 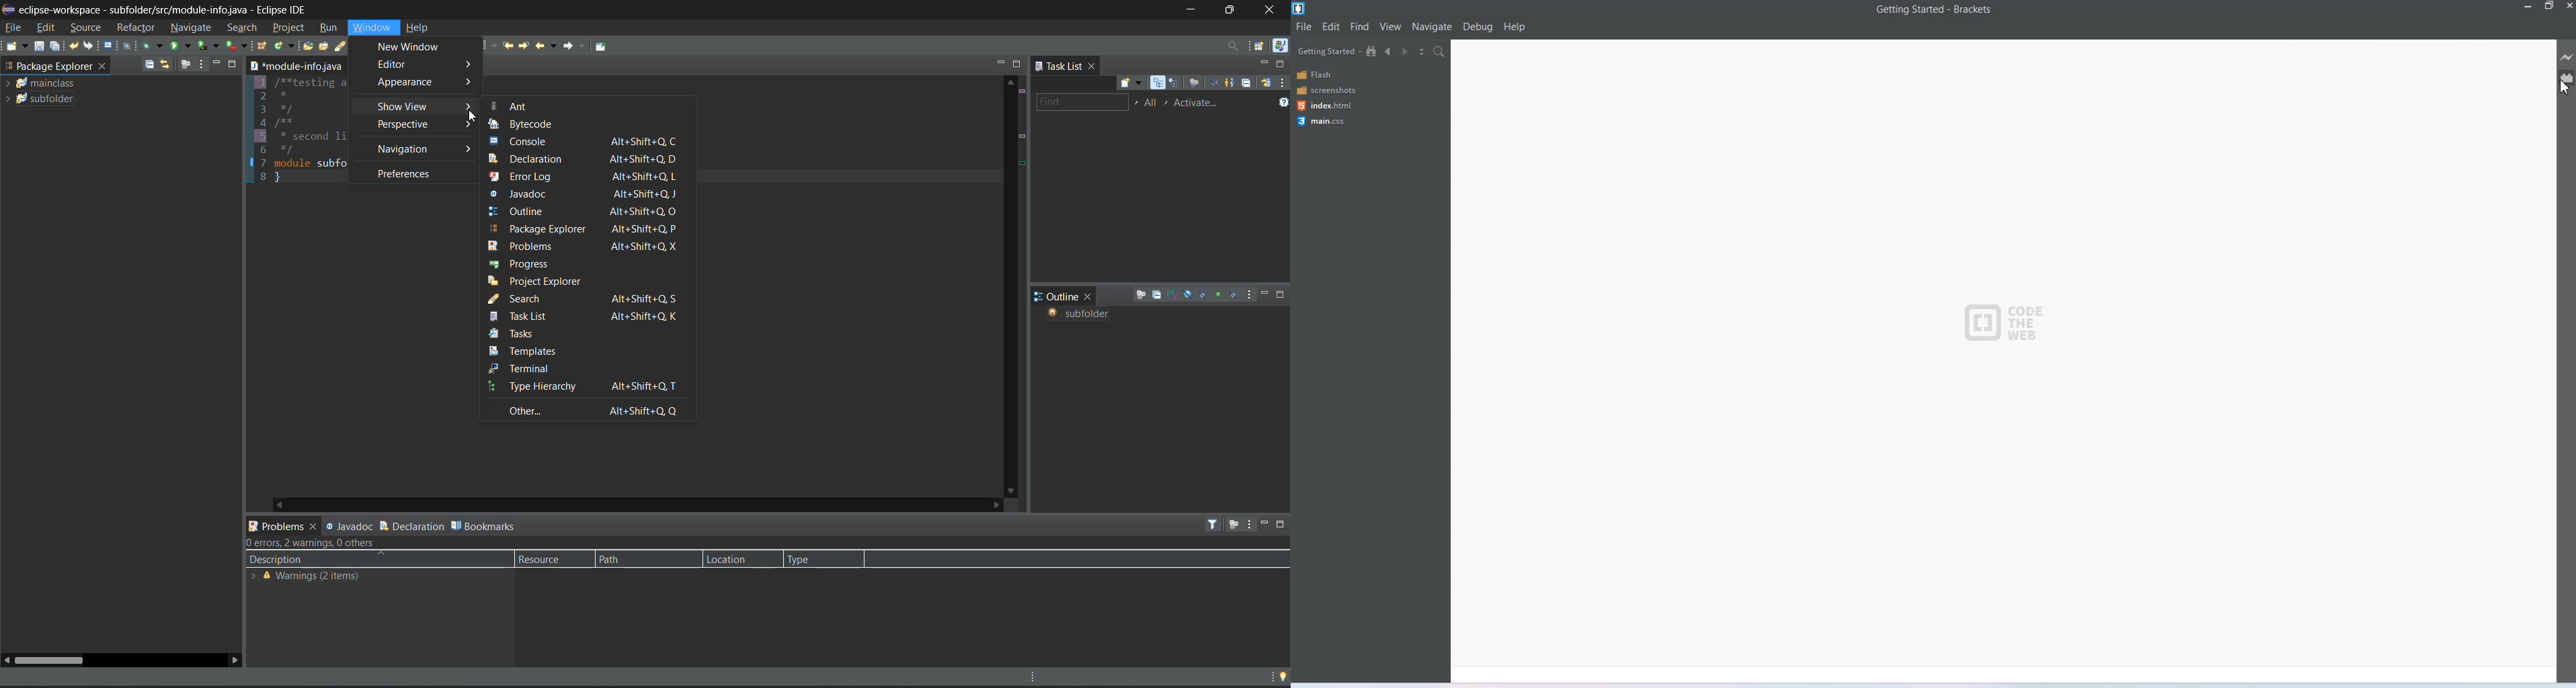 What do you see at coordinates (54, 45) in the screenshot?
I see `save all` at bounding box center [54, 45].